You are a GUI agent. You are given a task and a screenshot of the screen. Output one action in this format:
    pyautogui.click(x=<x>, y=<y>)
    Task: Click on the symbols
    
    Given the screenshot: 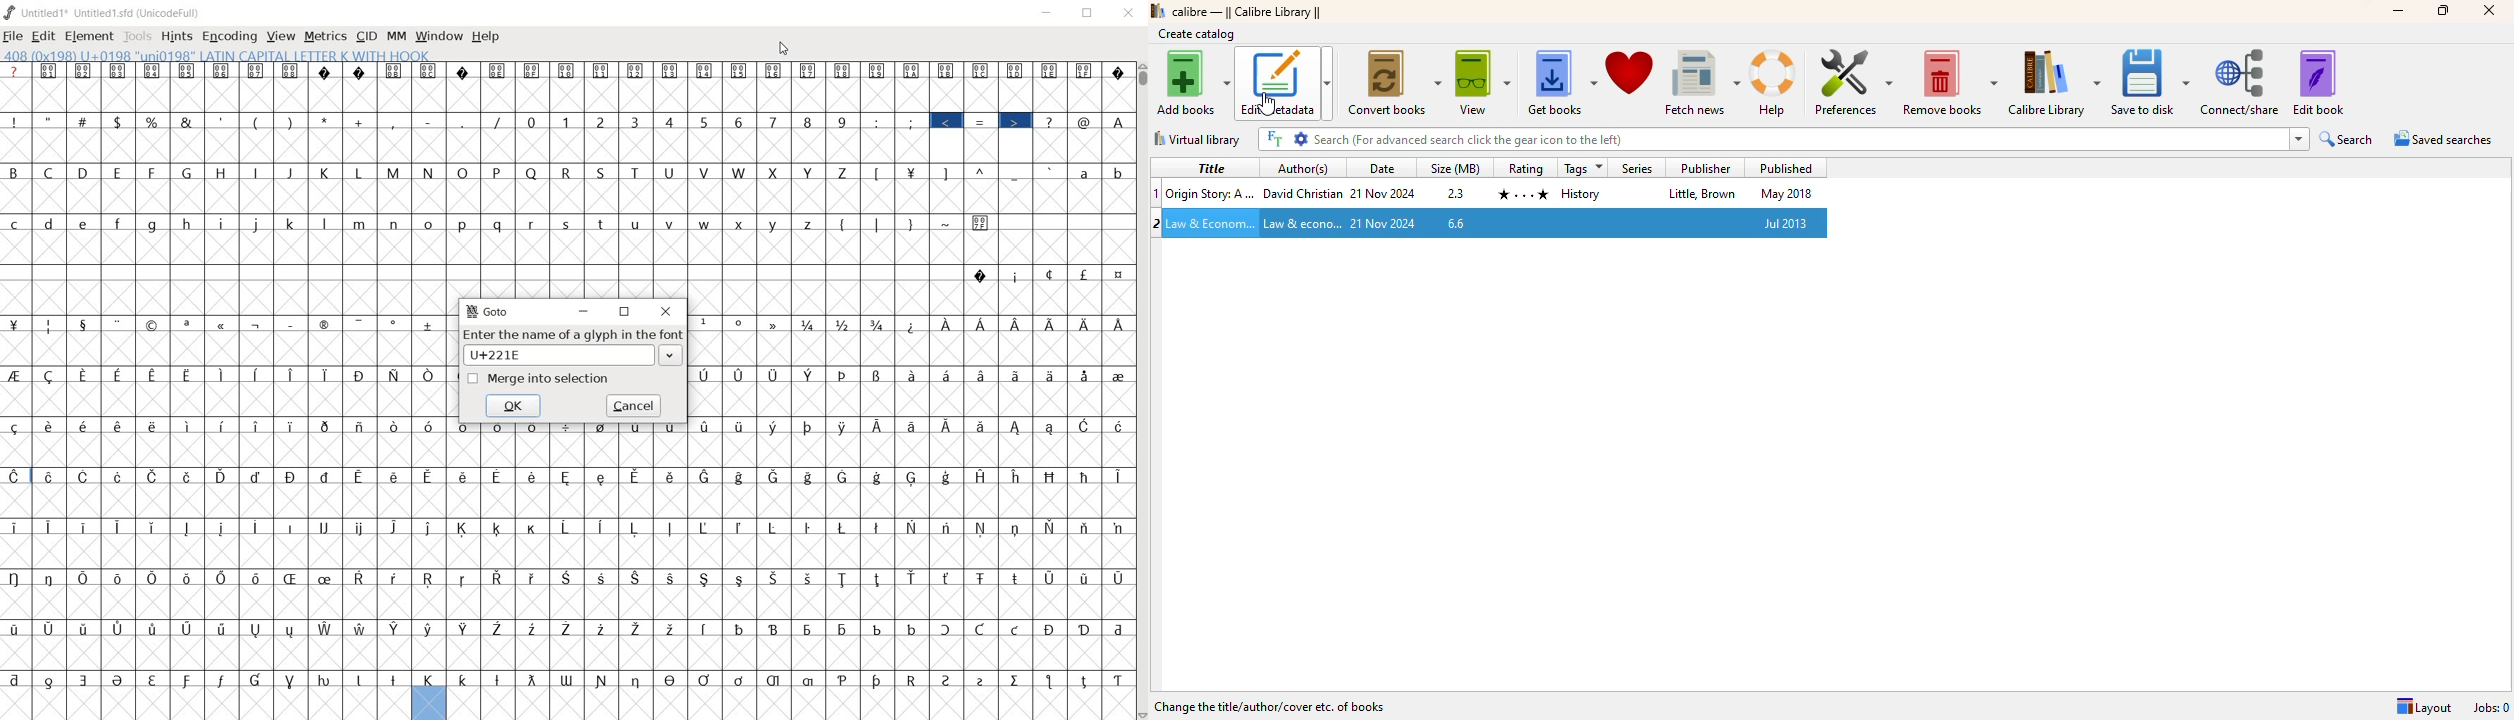 What is the action you would take?
    pyautogui.click(x=260, y=120)
    